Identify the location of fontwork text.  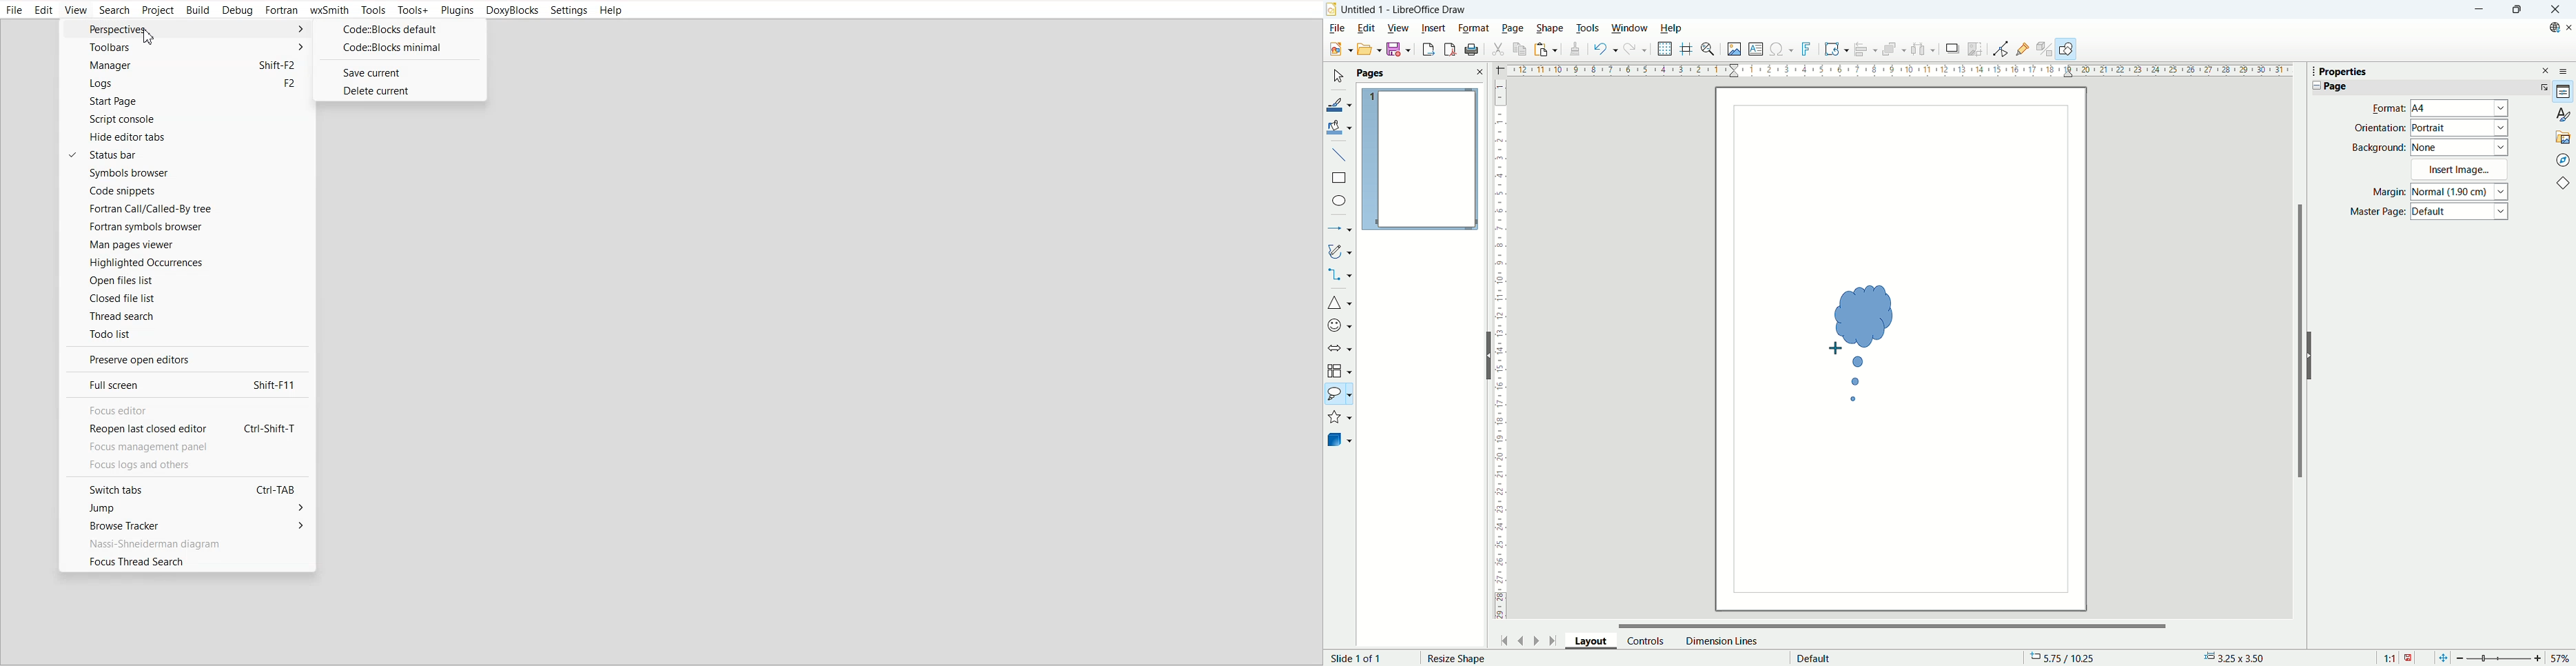
(1836, 50).